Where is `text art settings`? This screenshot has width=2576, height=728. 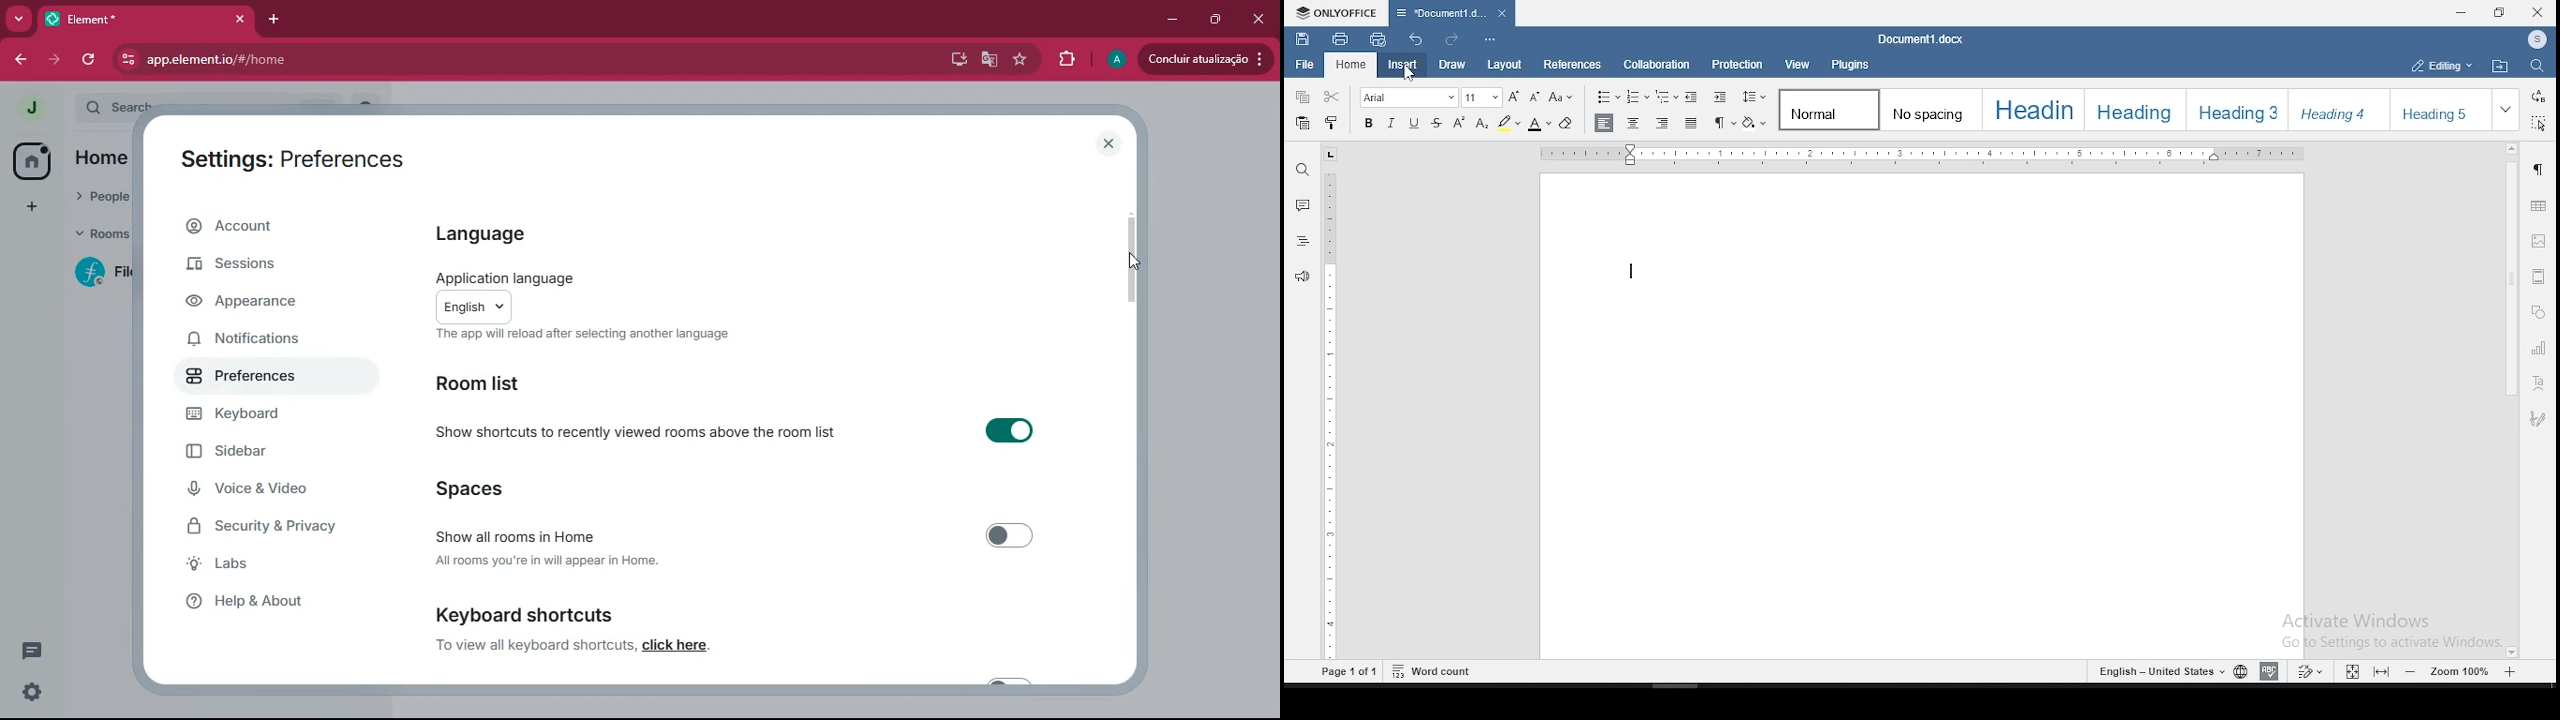
text art settings is located at coordinates (2538, 385).